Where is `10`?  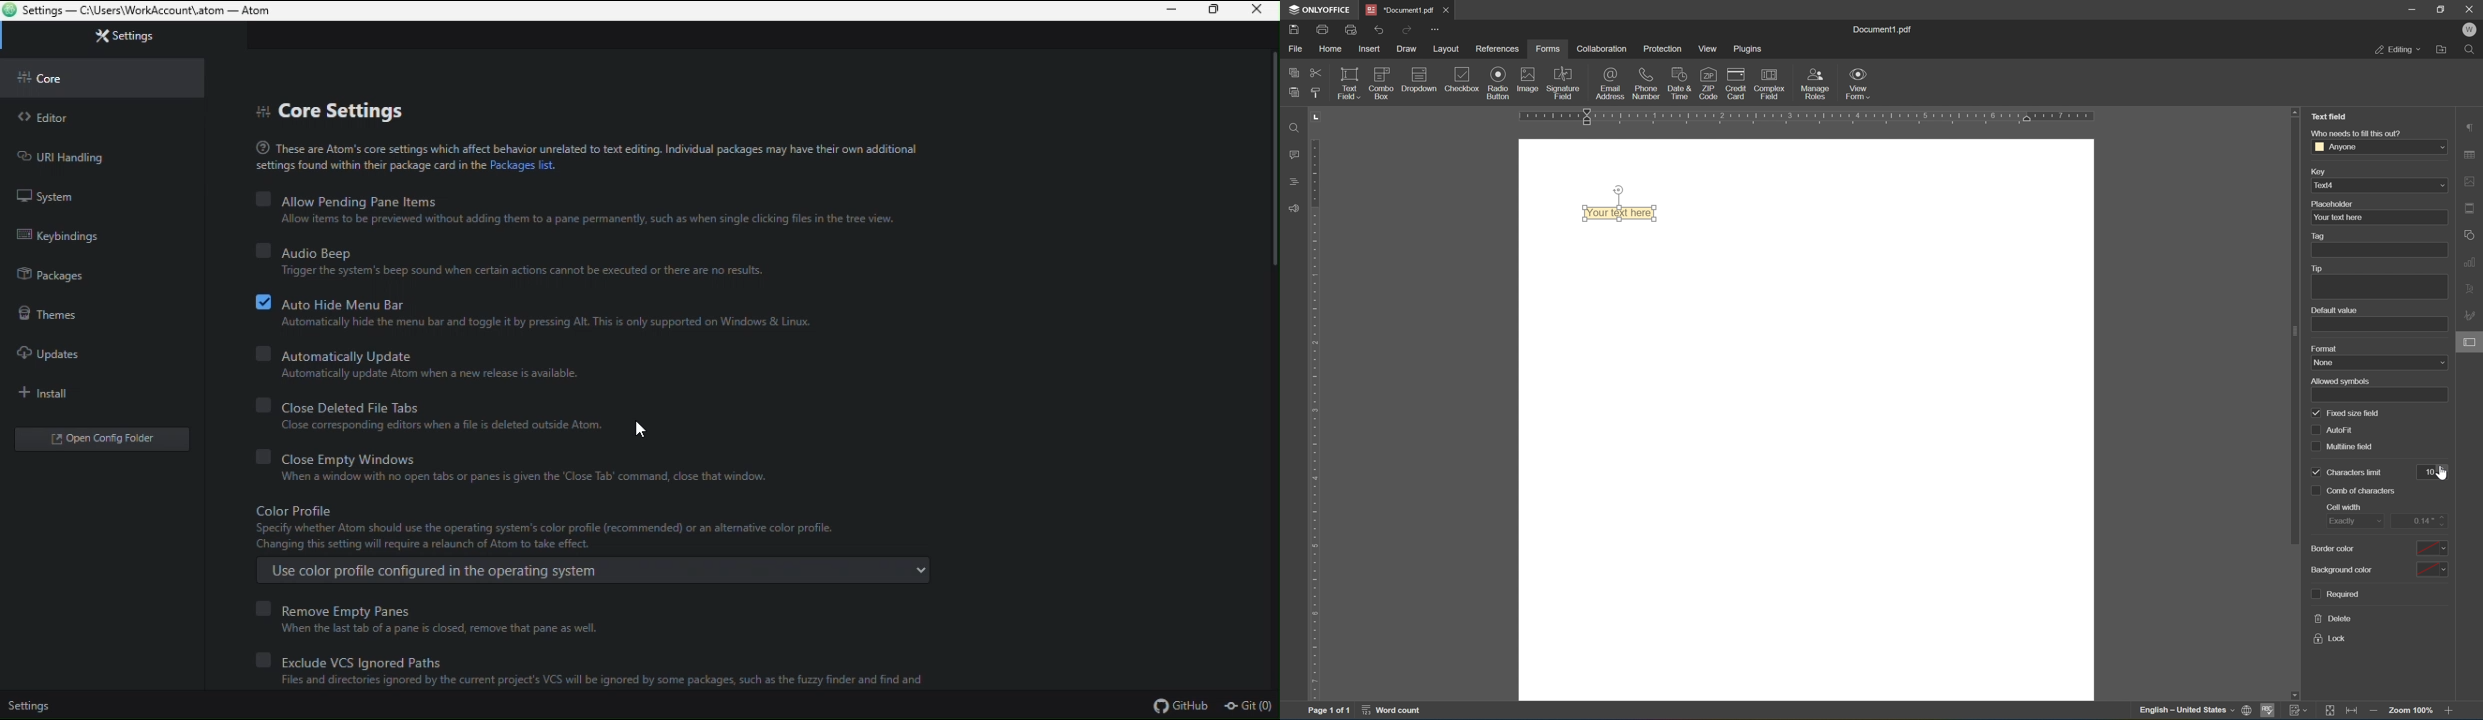
10 is located at coordinates (2427, 468).